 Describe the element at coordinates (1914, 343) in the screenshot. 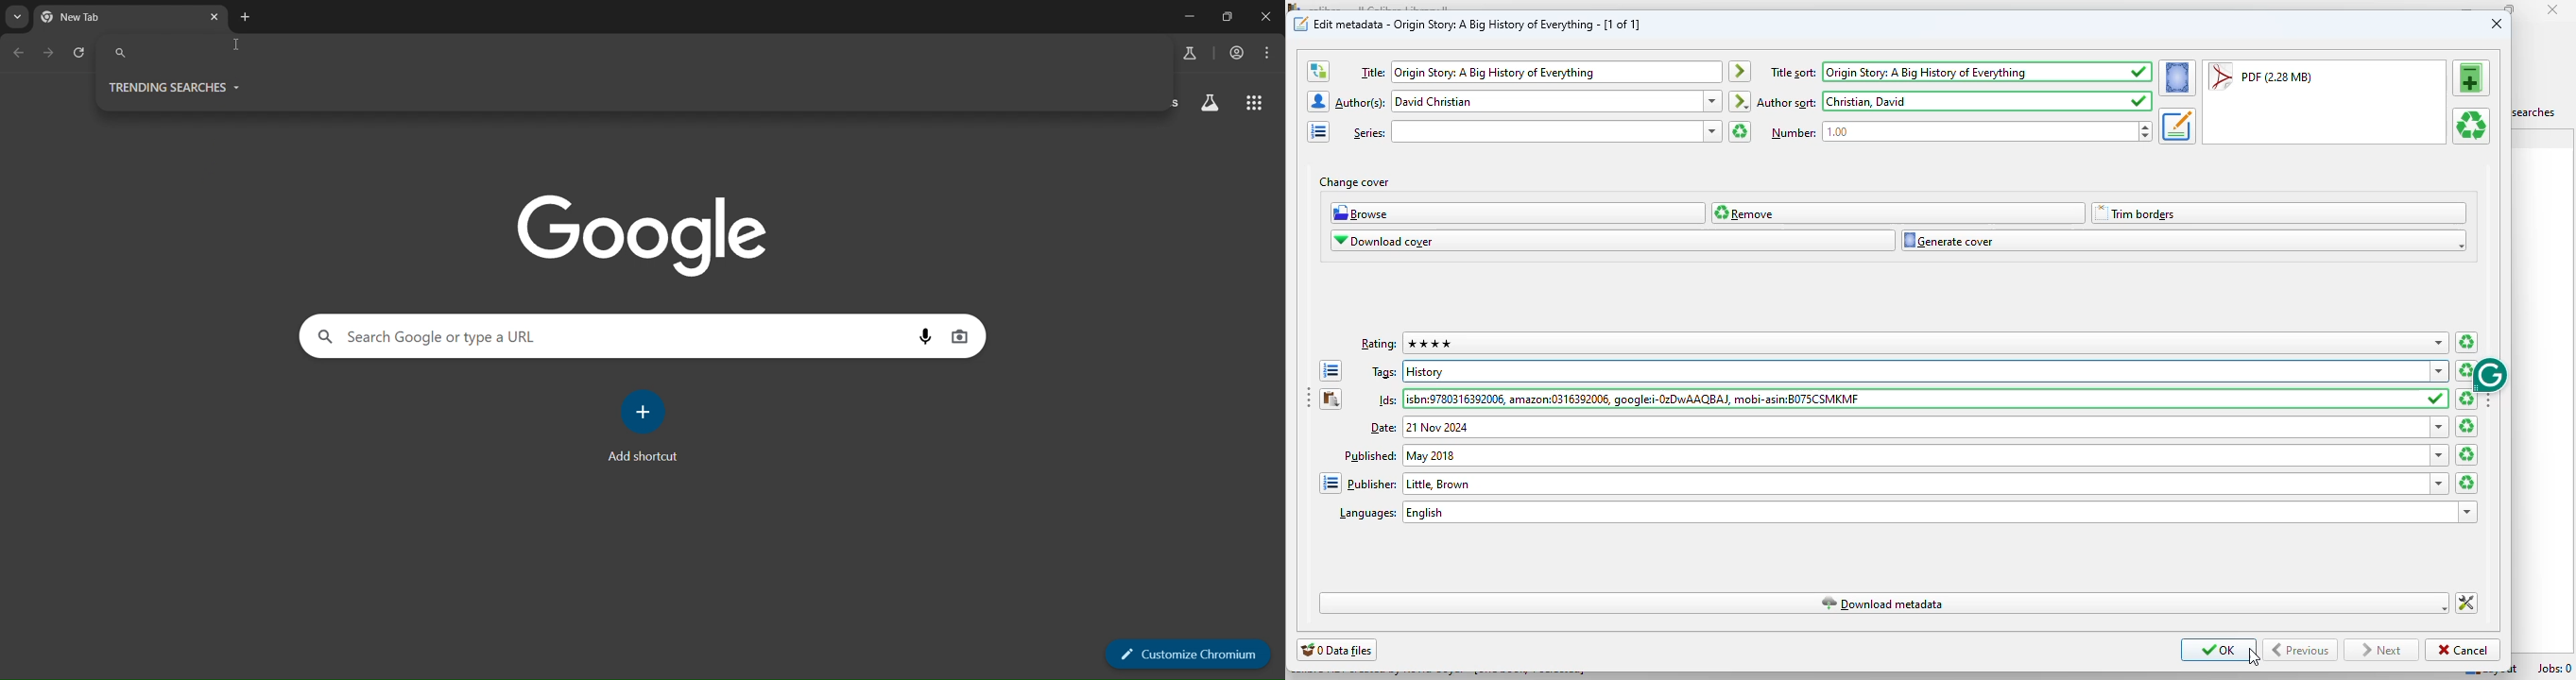

I see `rating: 4 stars` at that location.